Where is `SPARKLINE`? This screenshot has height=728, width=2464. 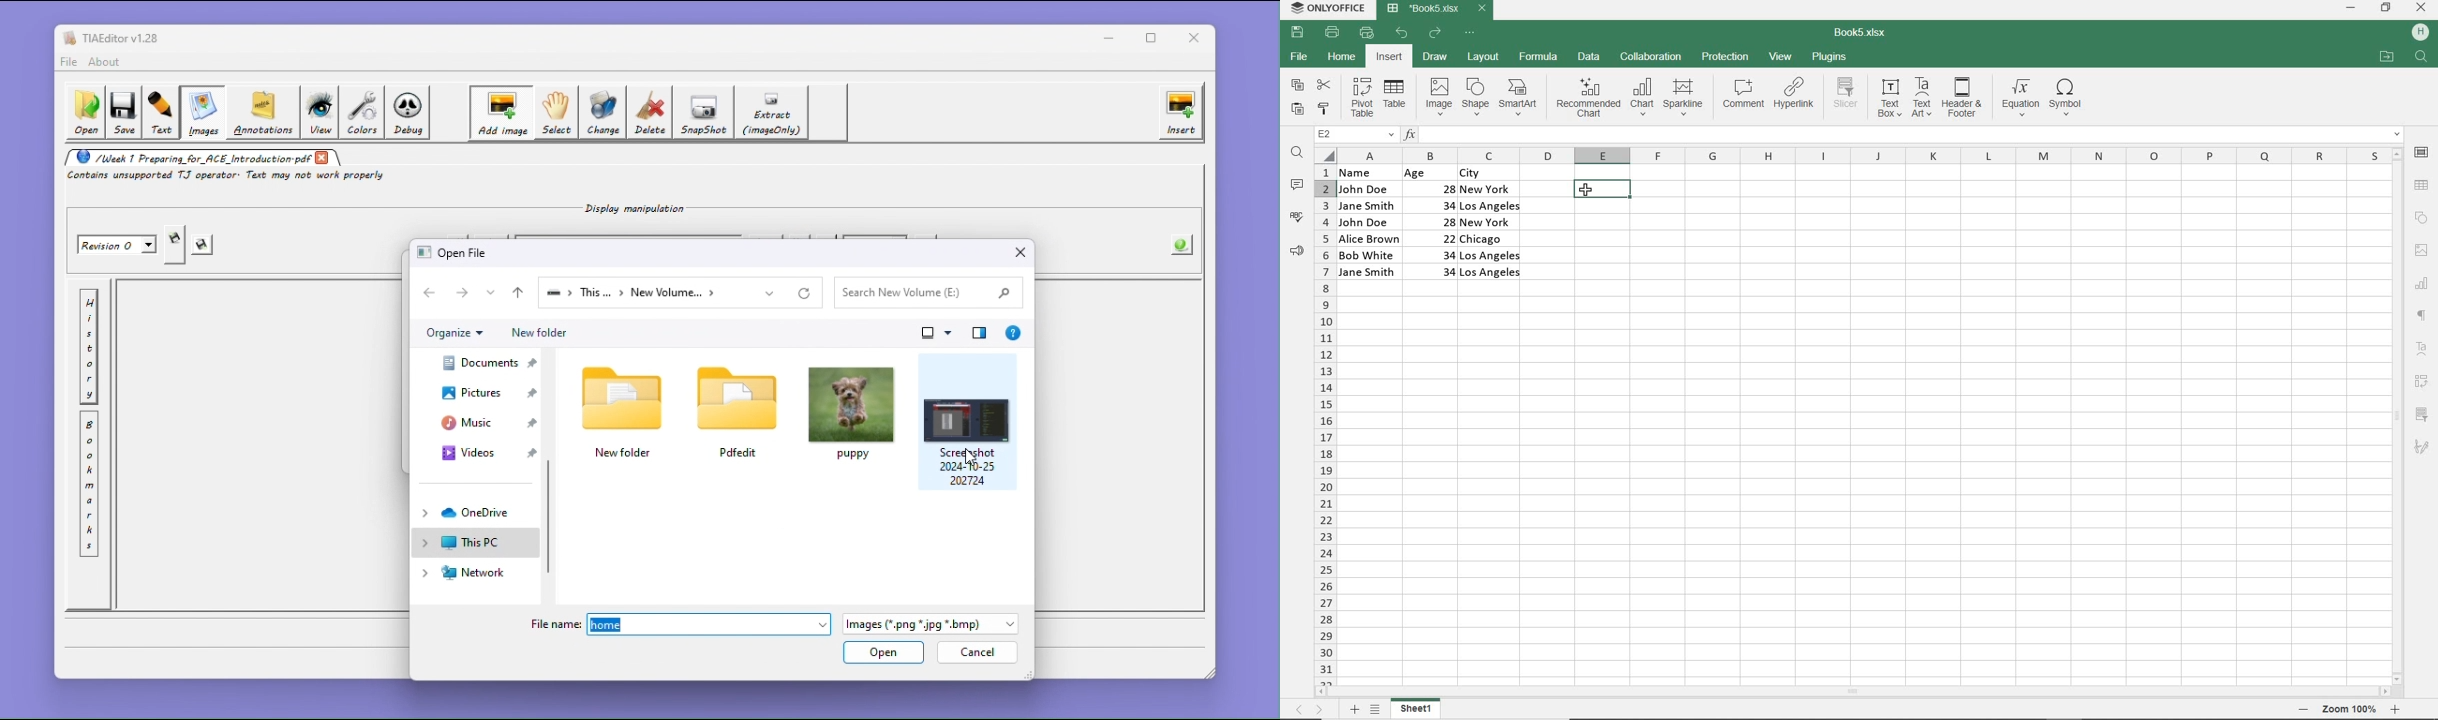 SPARKLINE is located at coordinates (1683, 99).